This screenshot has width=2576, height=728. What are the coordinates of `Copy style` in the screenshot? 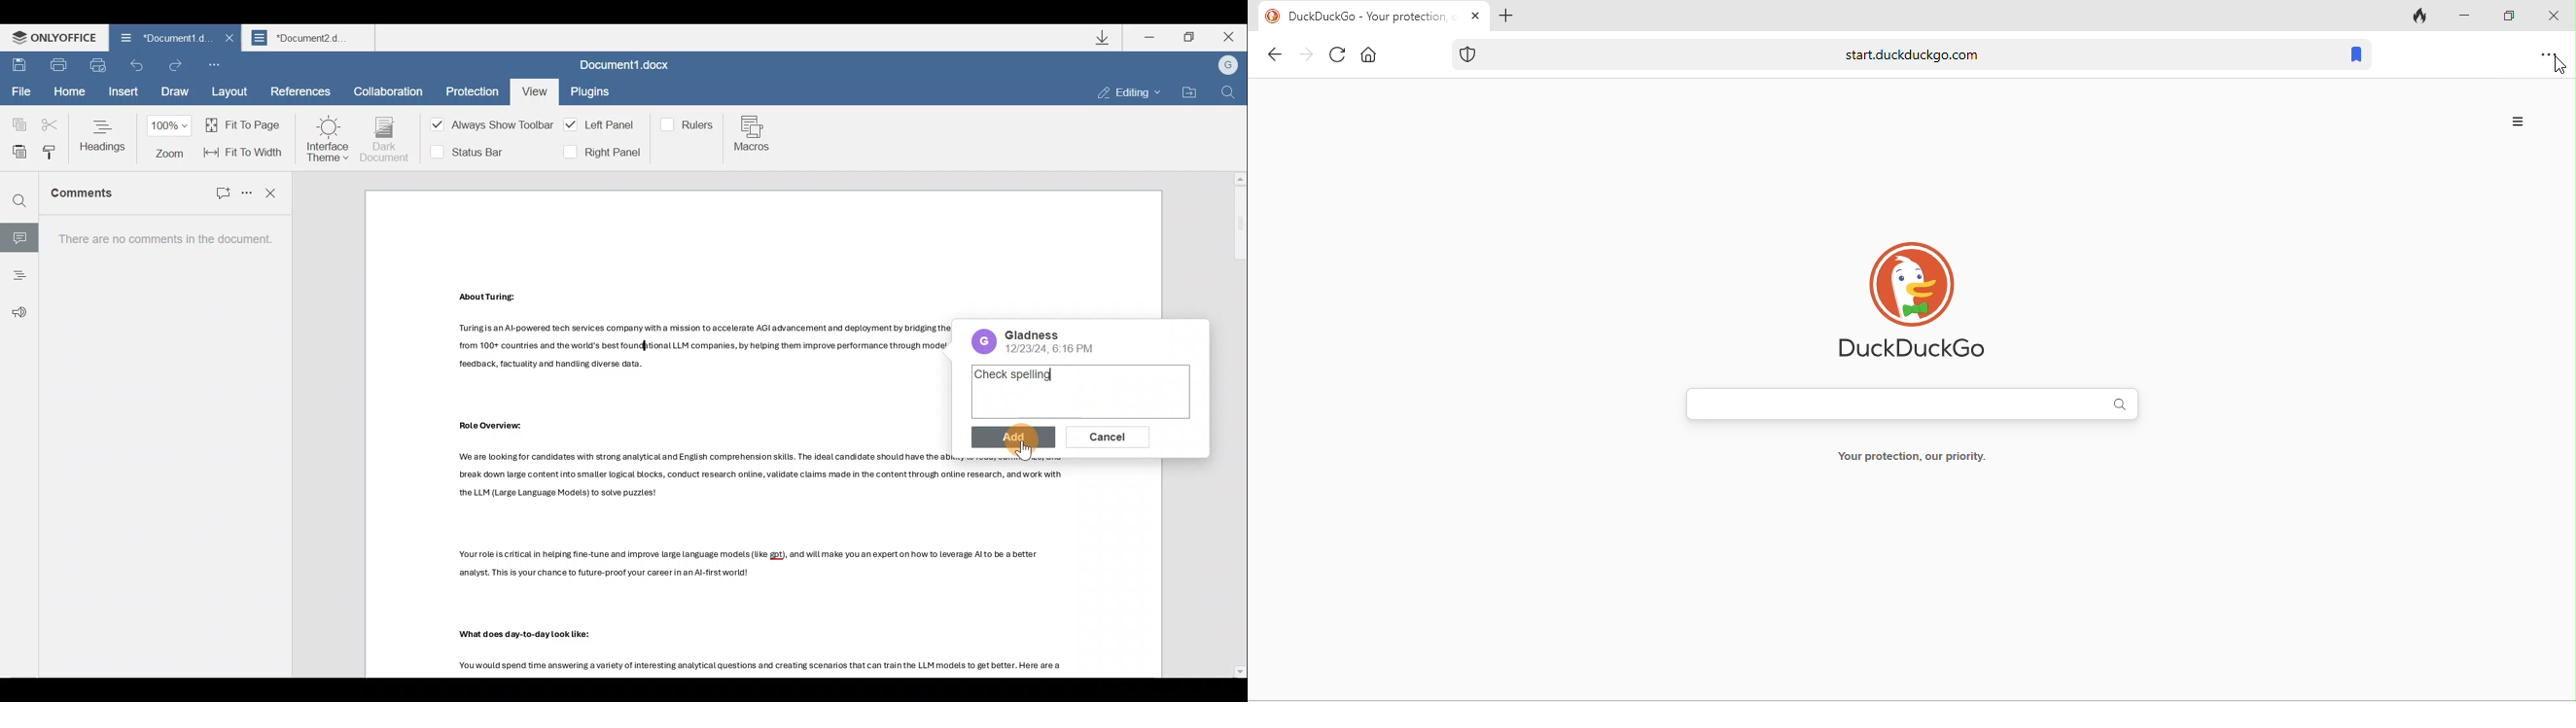 It's located at (49, 152).